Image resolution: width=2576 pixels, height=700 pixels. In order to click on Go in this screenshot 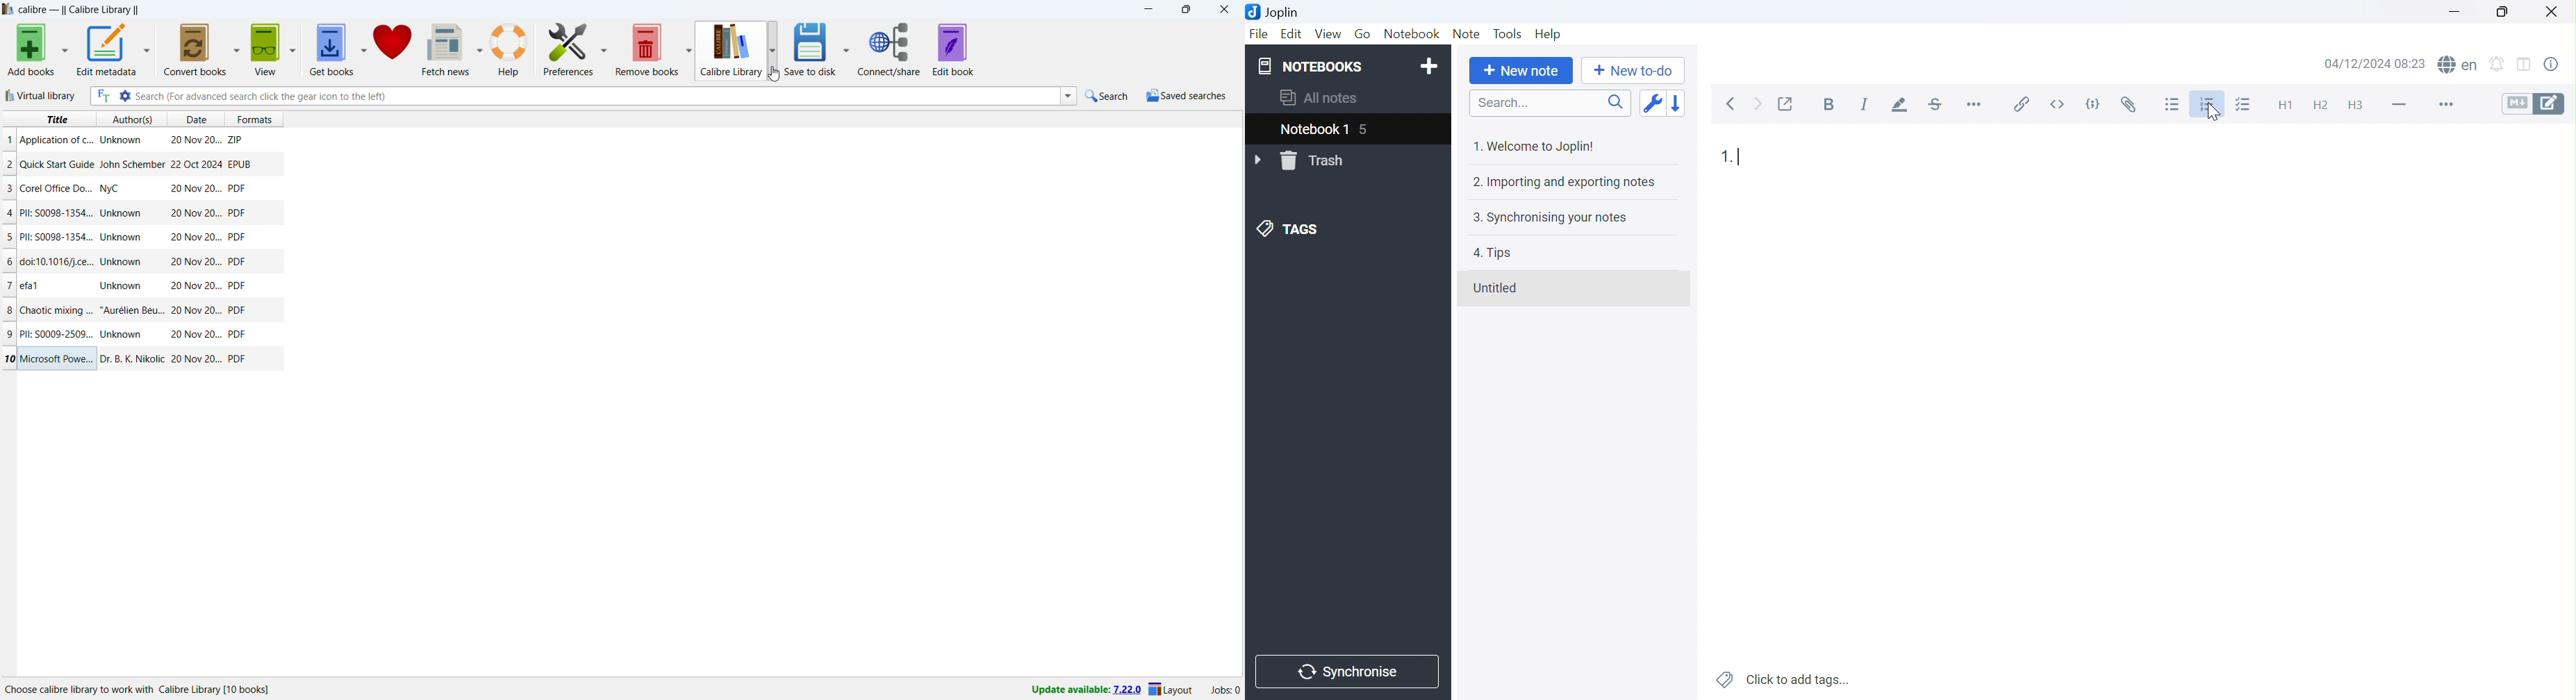, I will do `click(1364, 35)`.